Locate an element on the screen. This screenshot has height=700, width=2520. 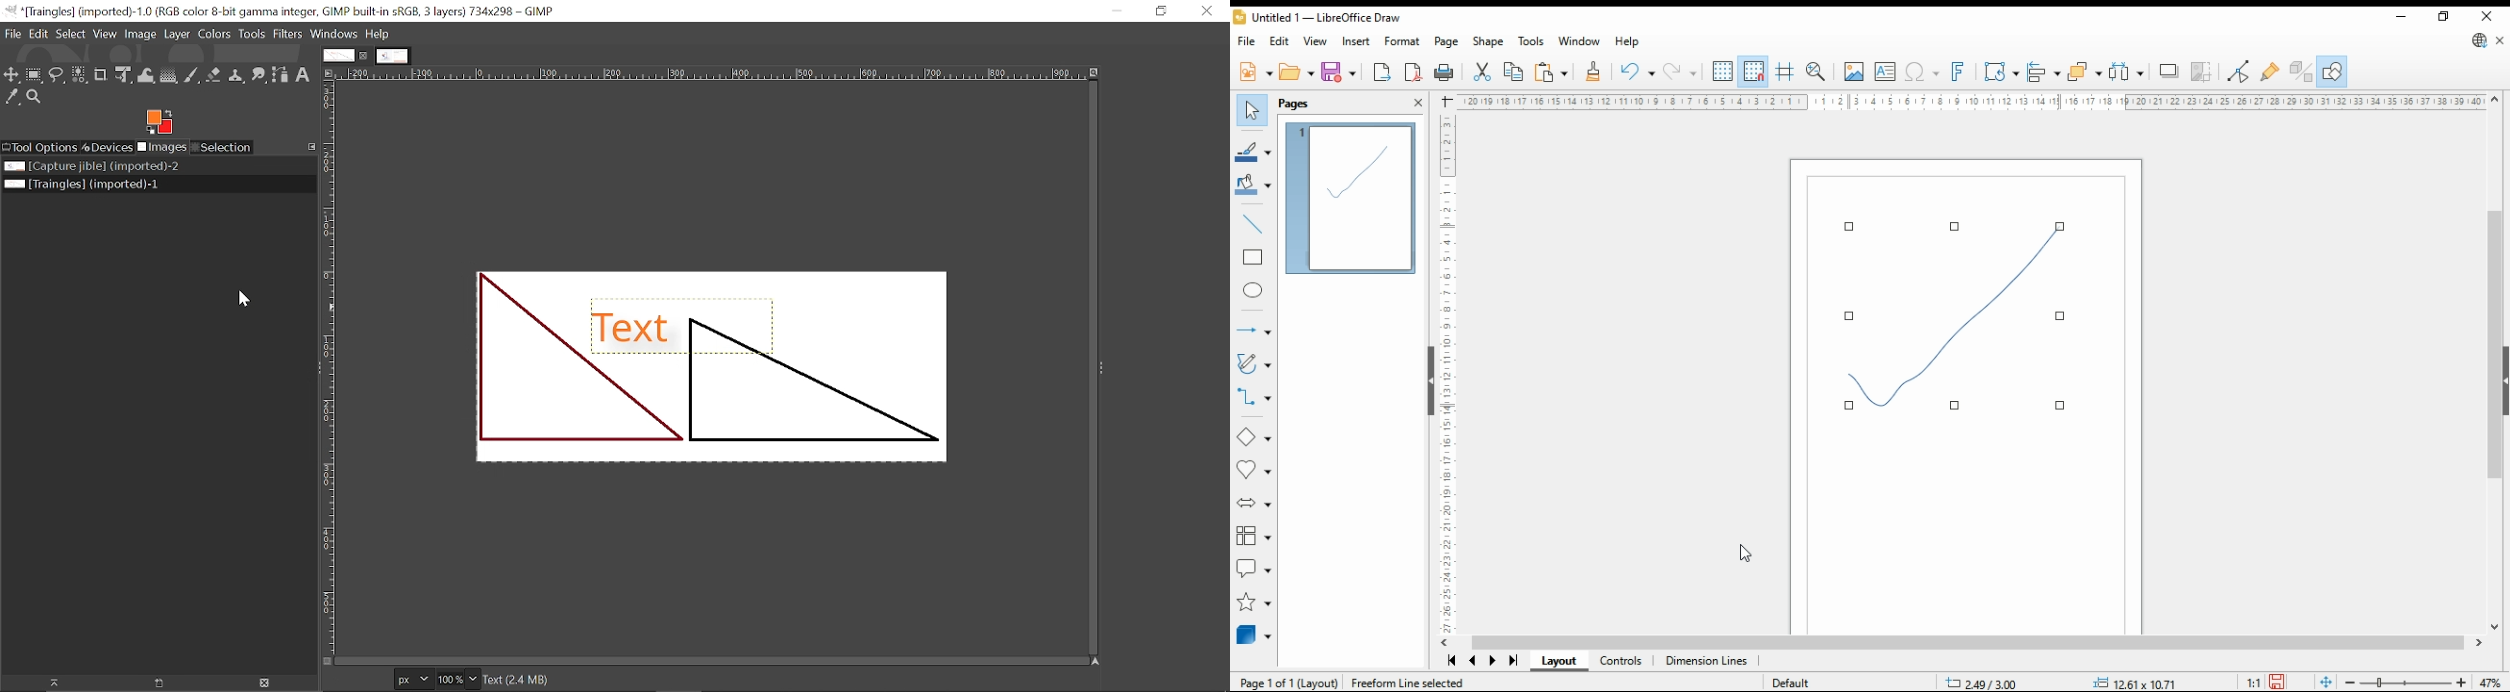
mouse pointer is located at coordinates (1743, 557).